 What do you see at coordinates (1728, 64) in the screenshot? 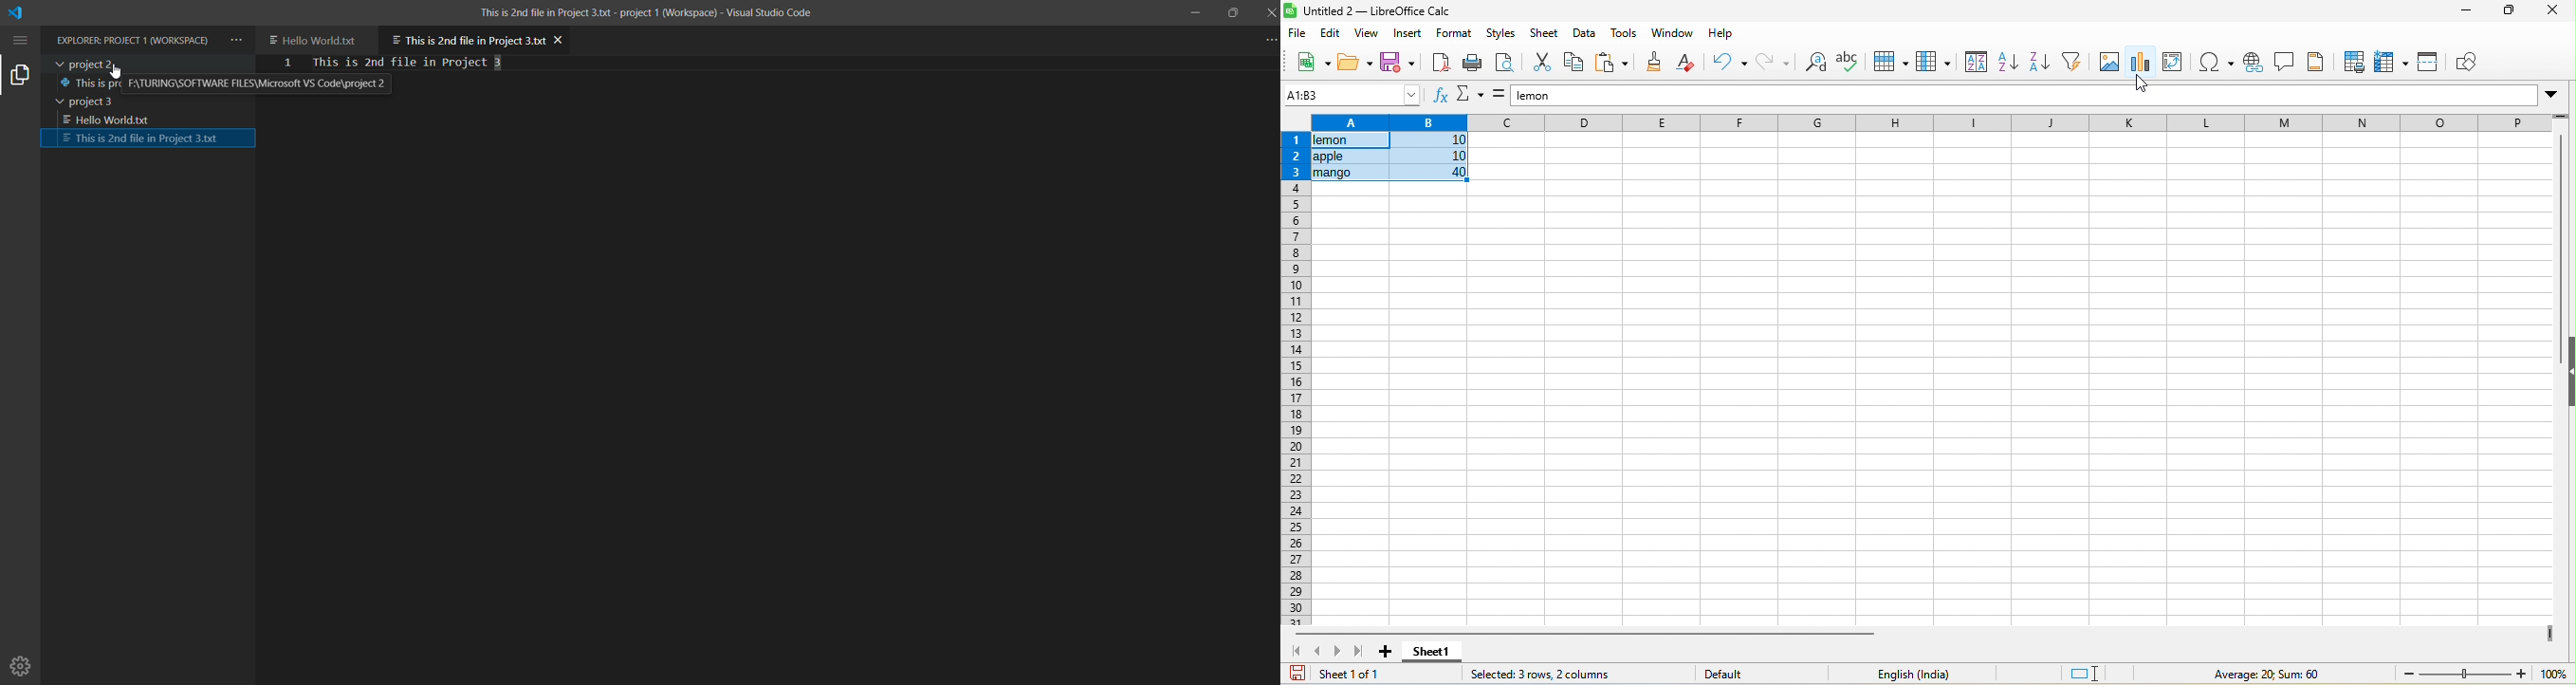
I see `undo` at bounding box center [1728, 64].